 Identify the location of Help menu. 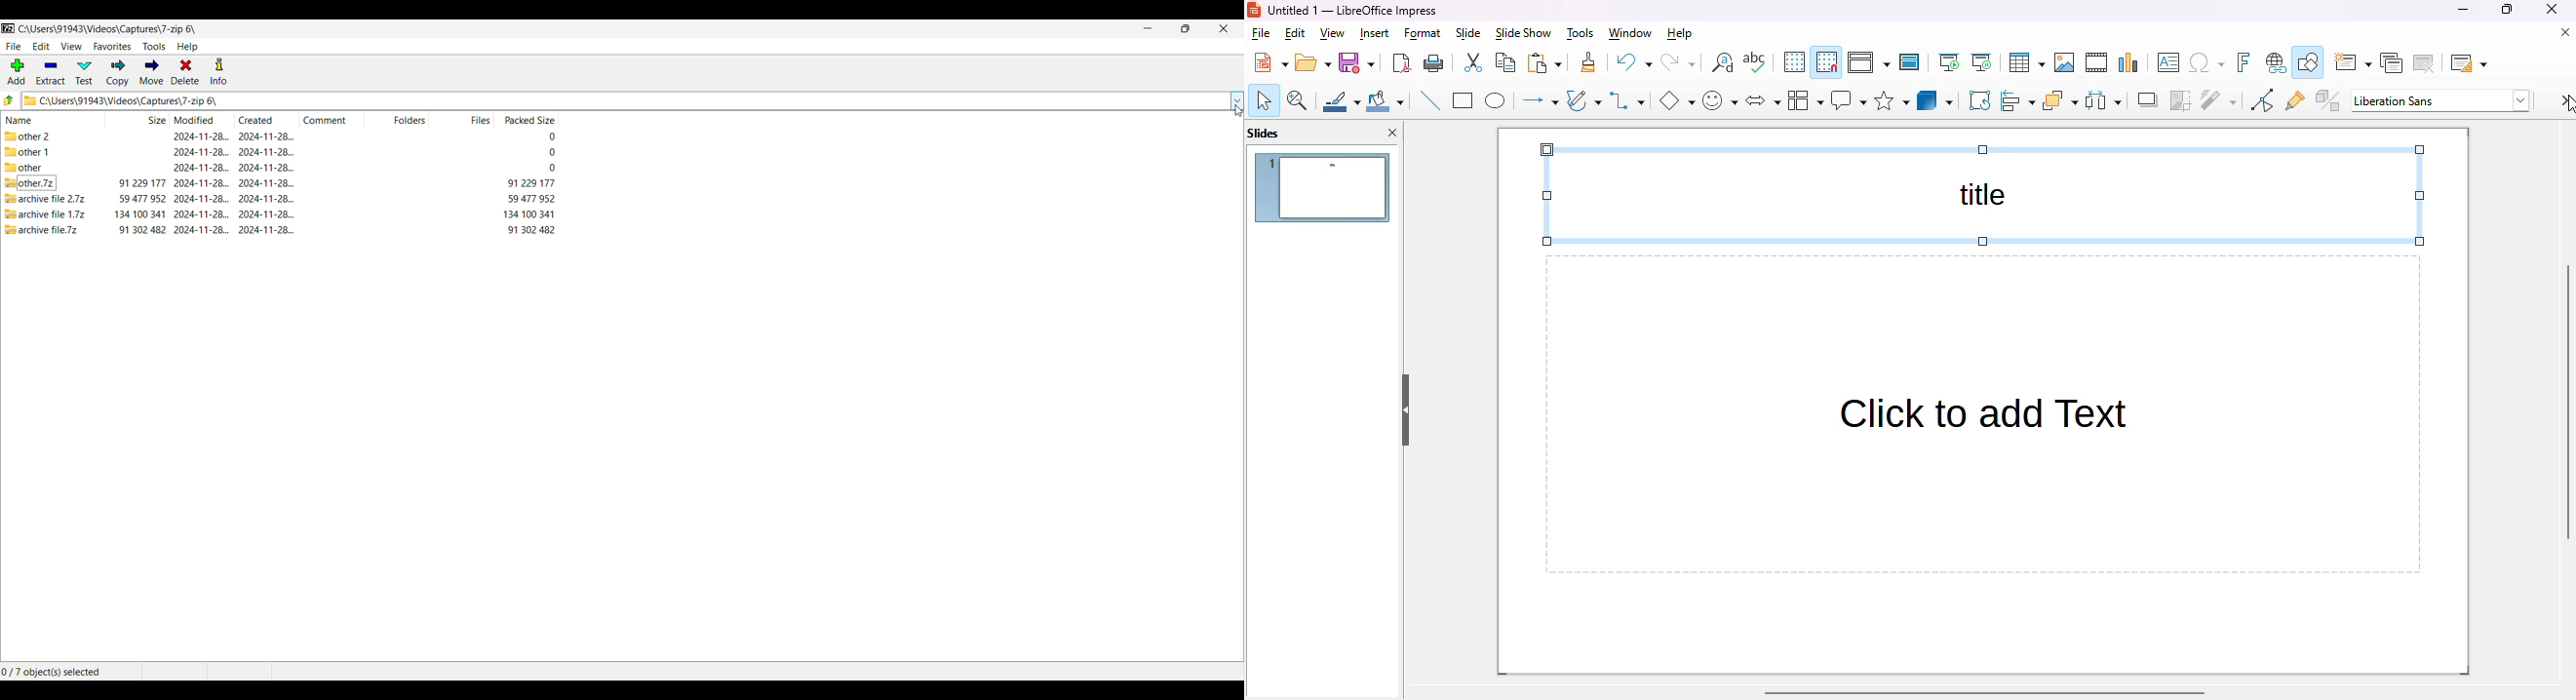
(187, 47).